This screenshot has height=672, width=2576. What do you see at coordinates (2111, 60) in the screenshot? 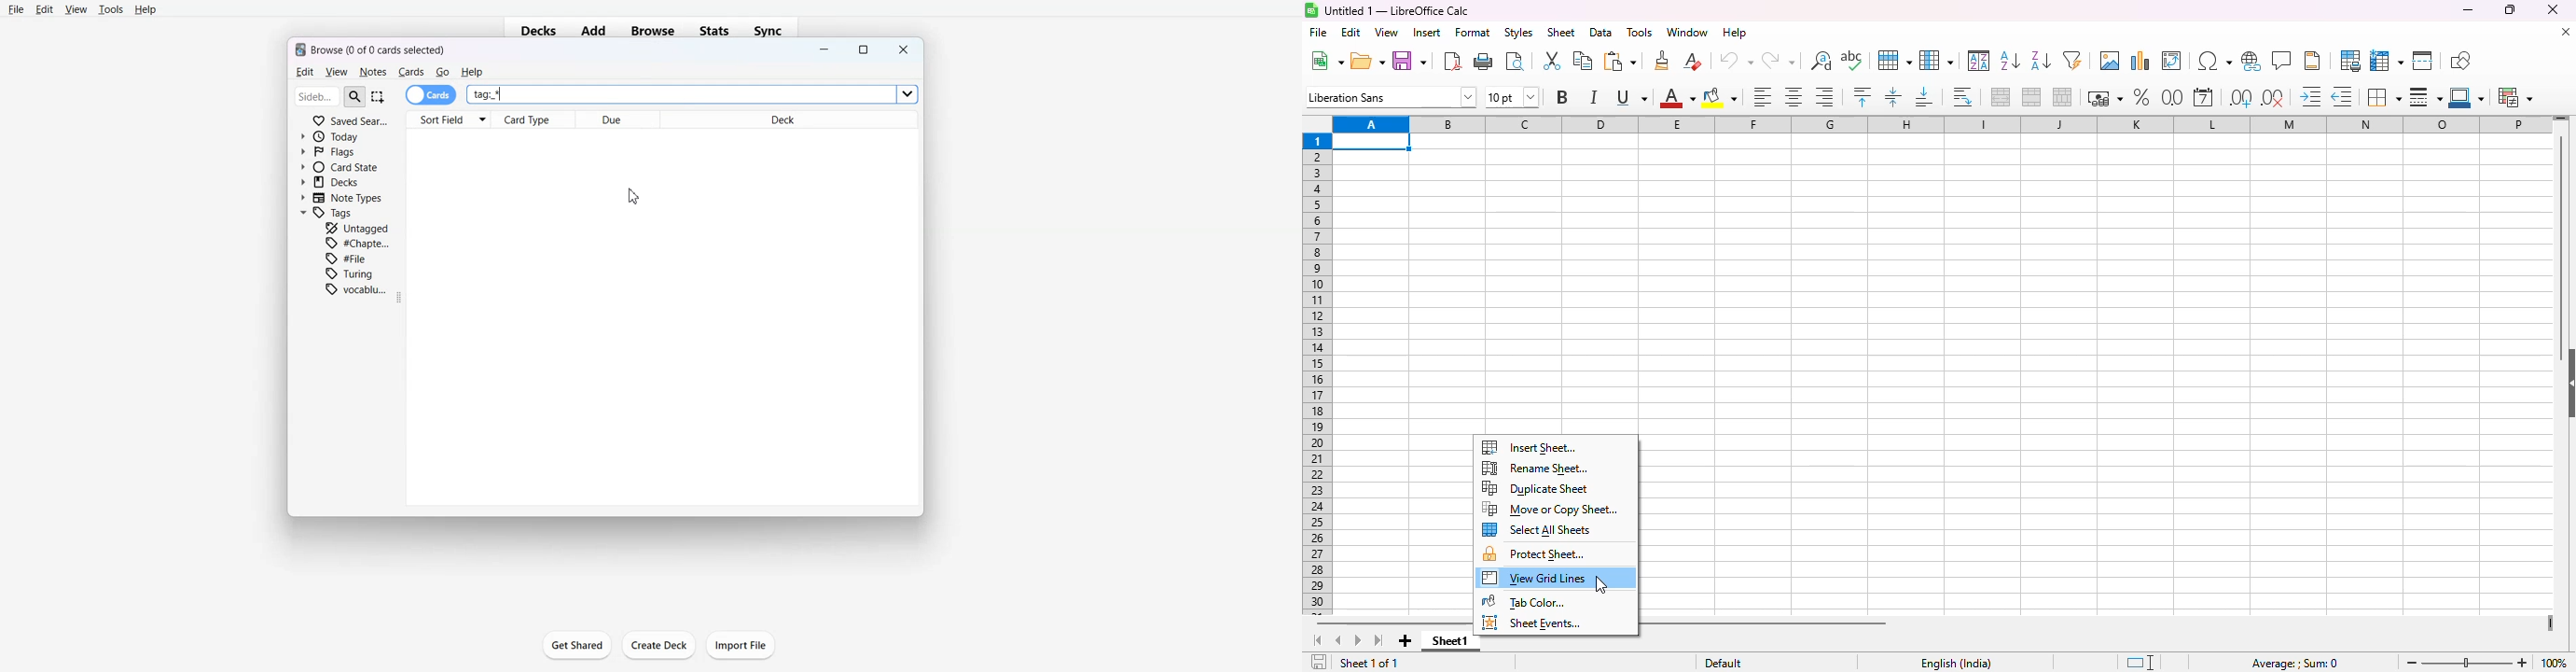
I see `insert image` at bounding box center [2111, 60].